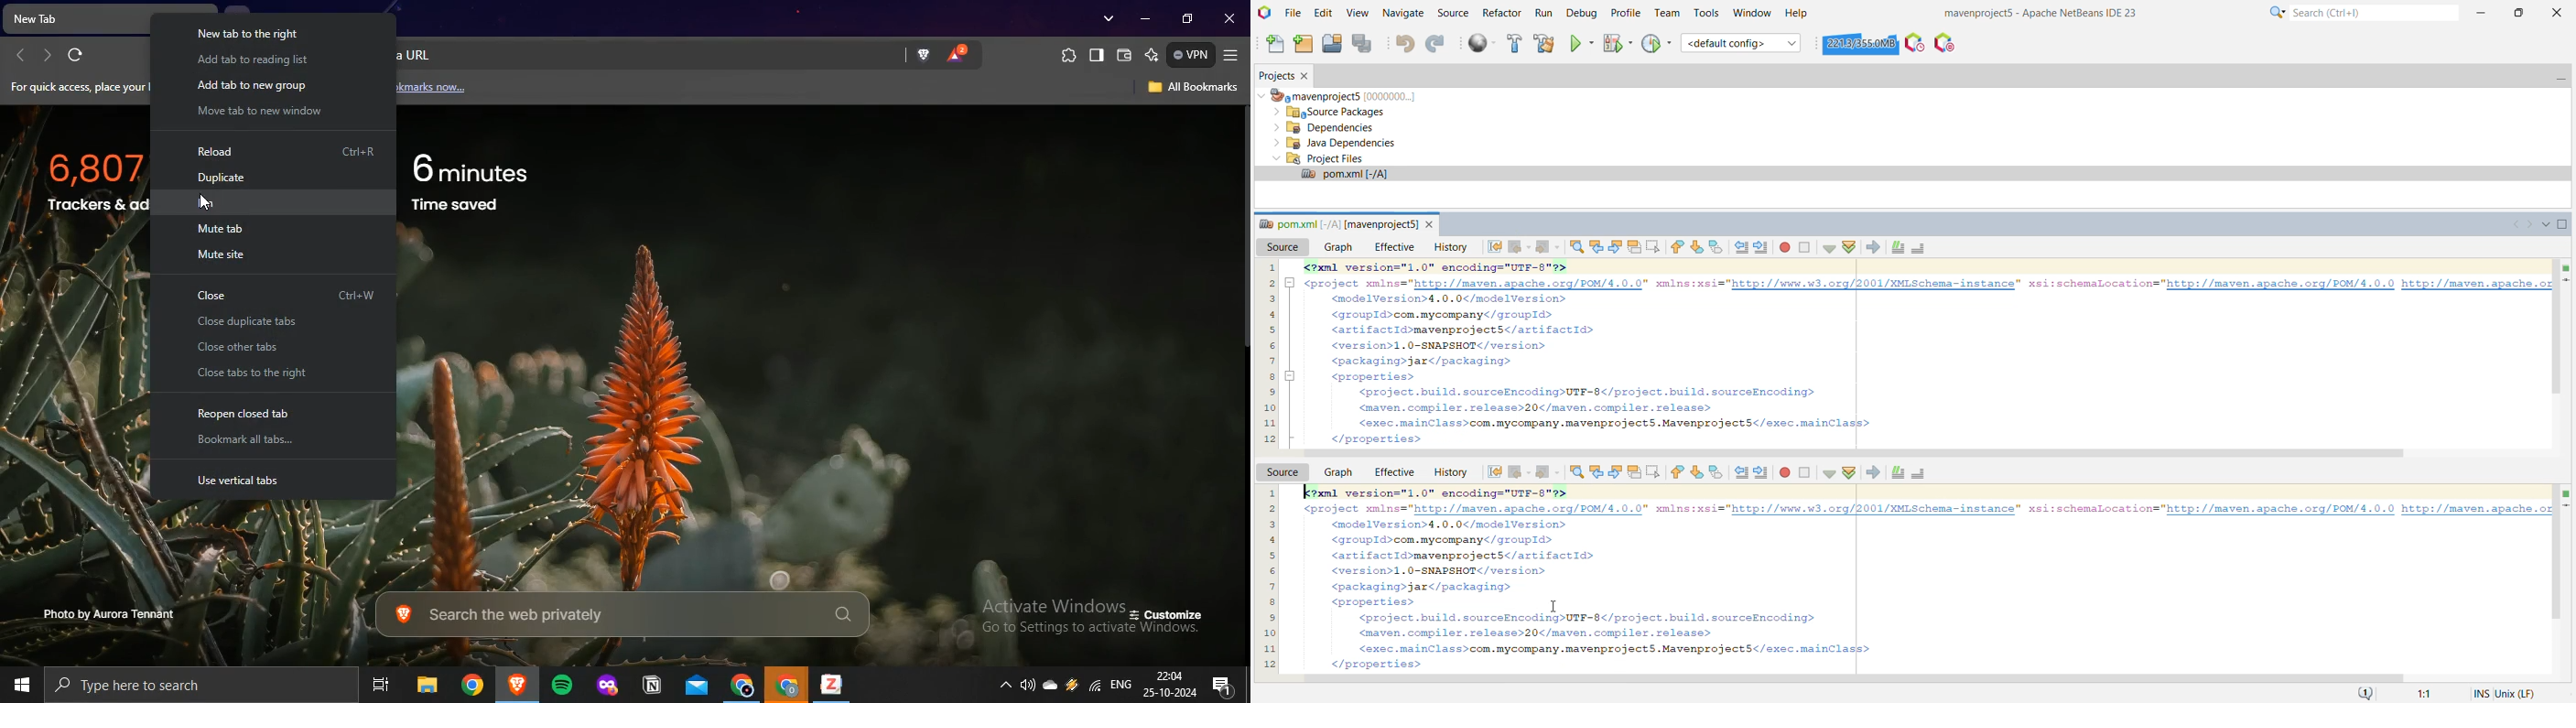  I want to click on close, so click(231, 295).